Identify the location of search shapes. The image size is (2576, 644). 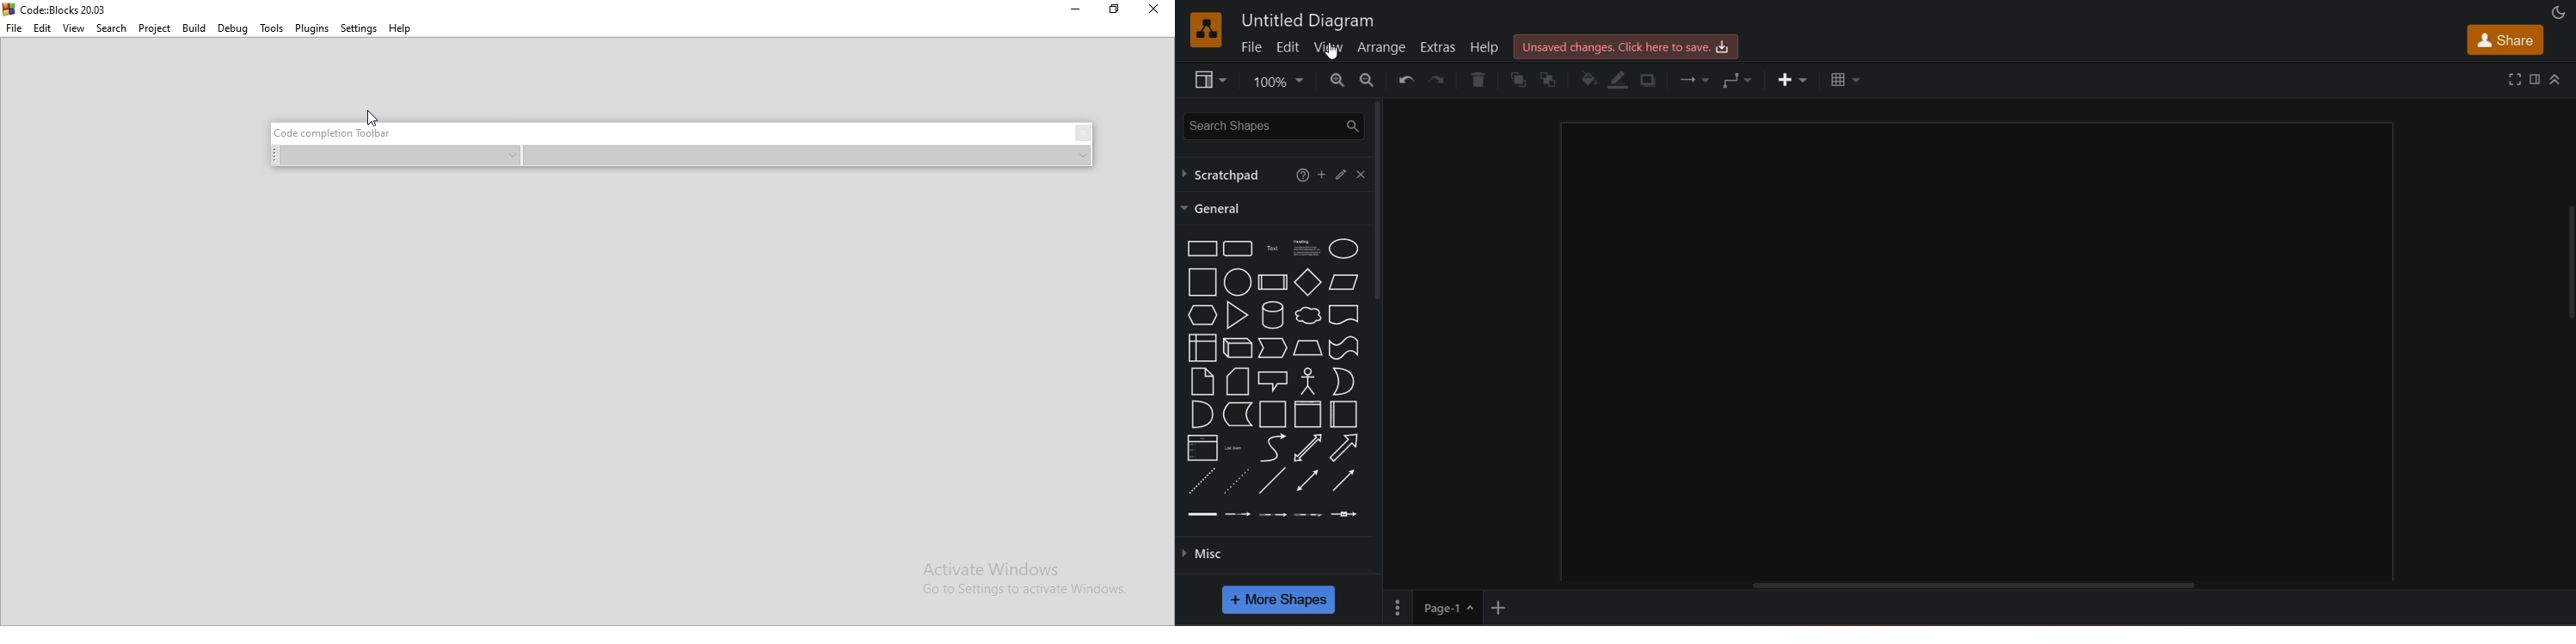
(1270, 124).